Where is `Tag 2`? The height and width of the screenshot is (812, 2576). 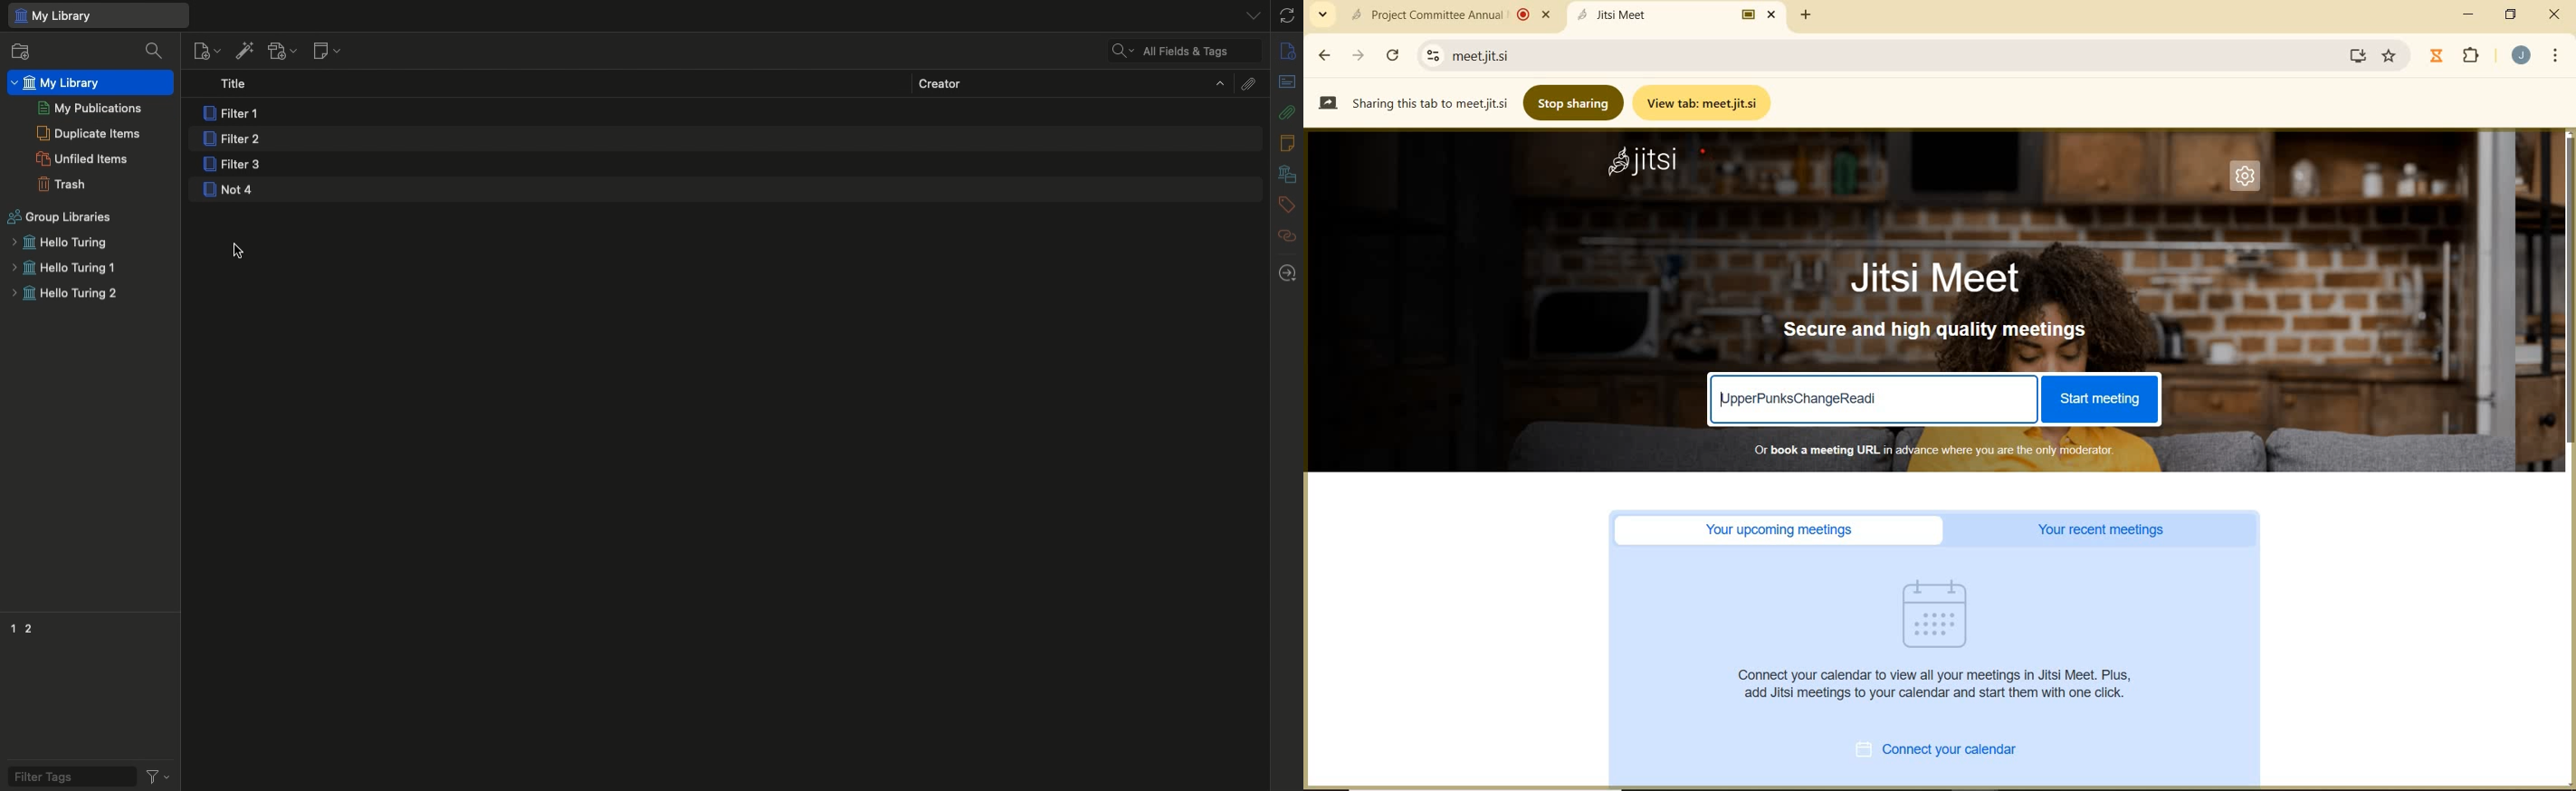
Tag 2 is located at coordinates (37, 626).